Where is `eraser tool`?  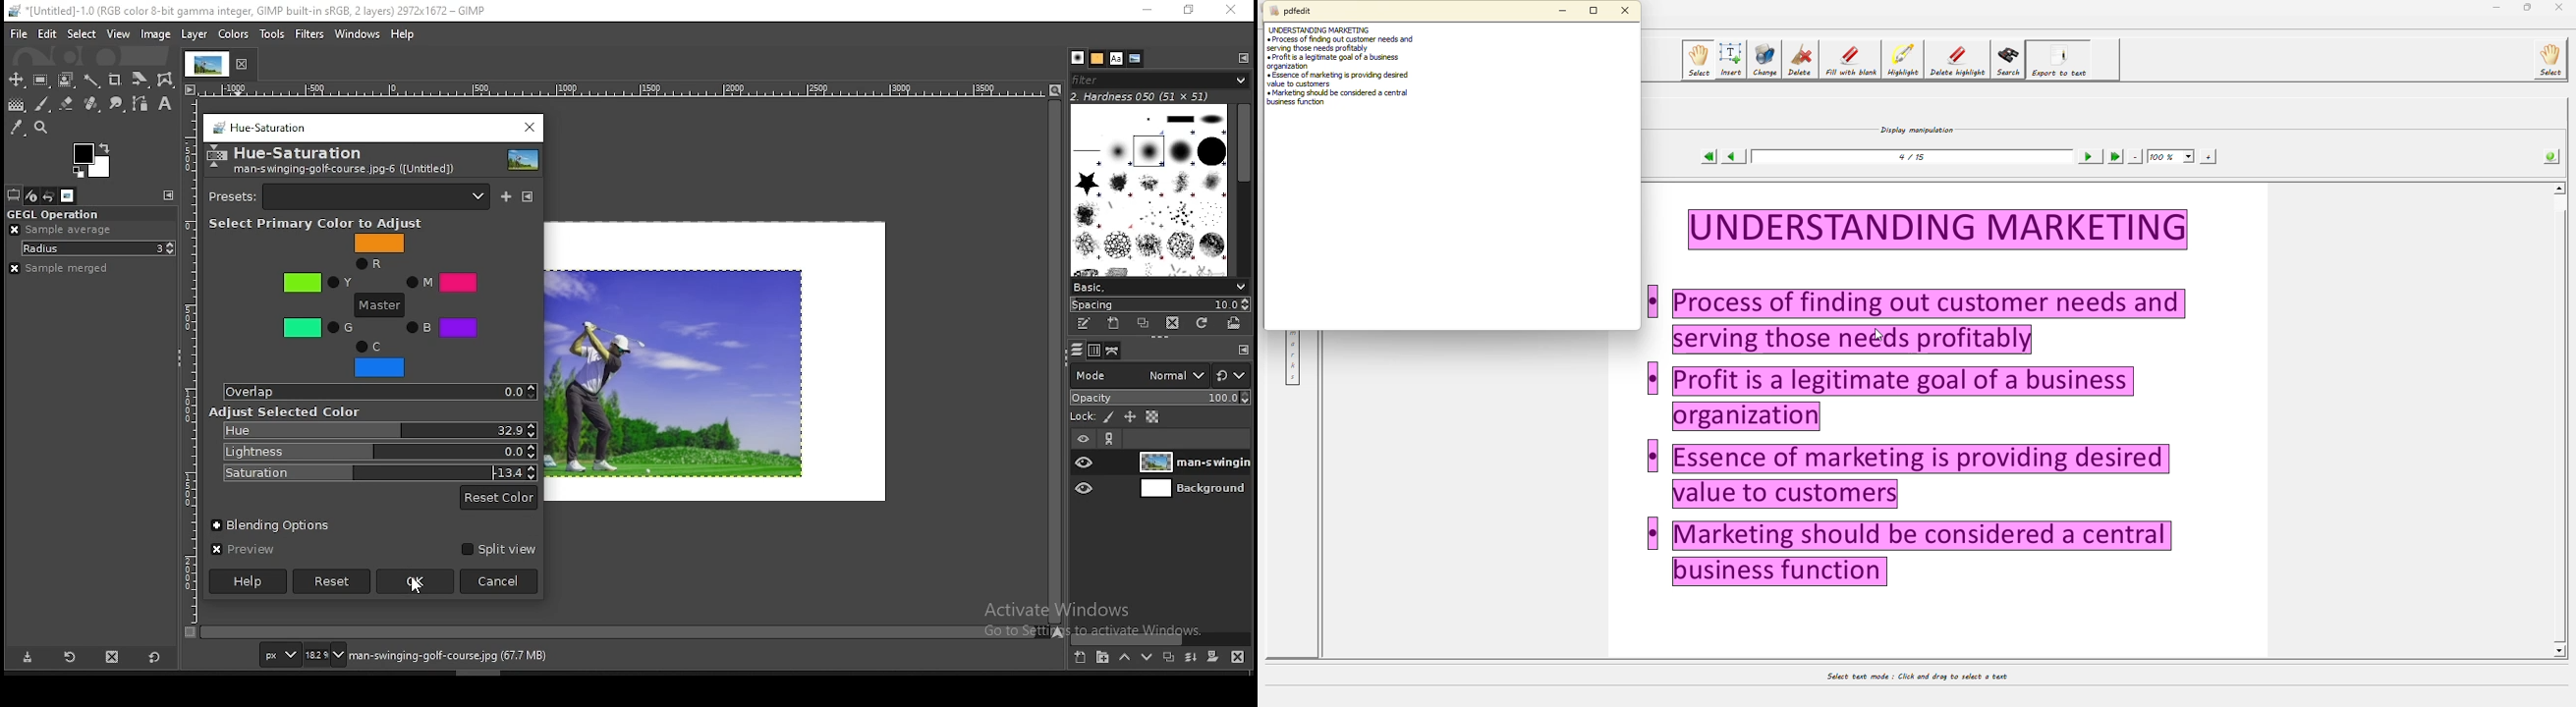 eraser tool is located at coordinates (93, 105).